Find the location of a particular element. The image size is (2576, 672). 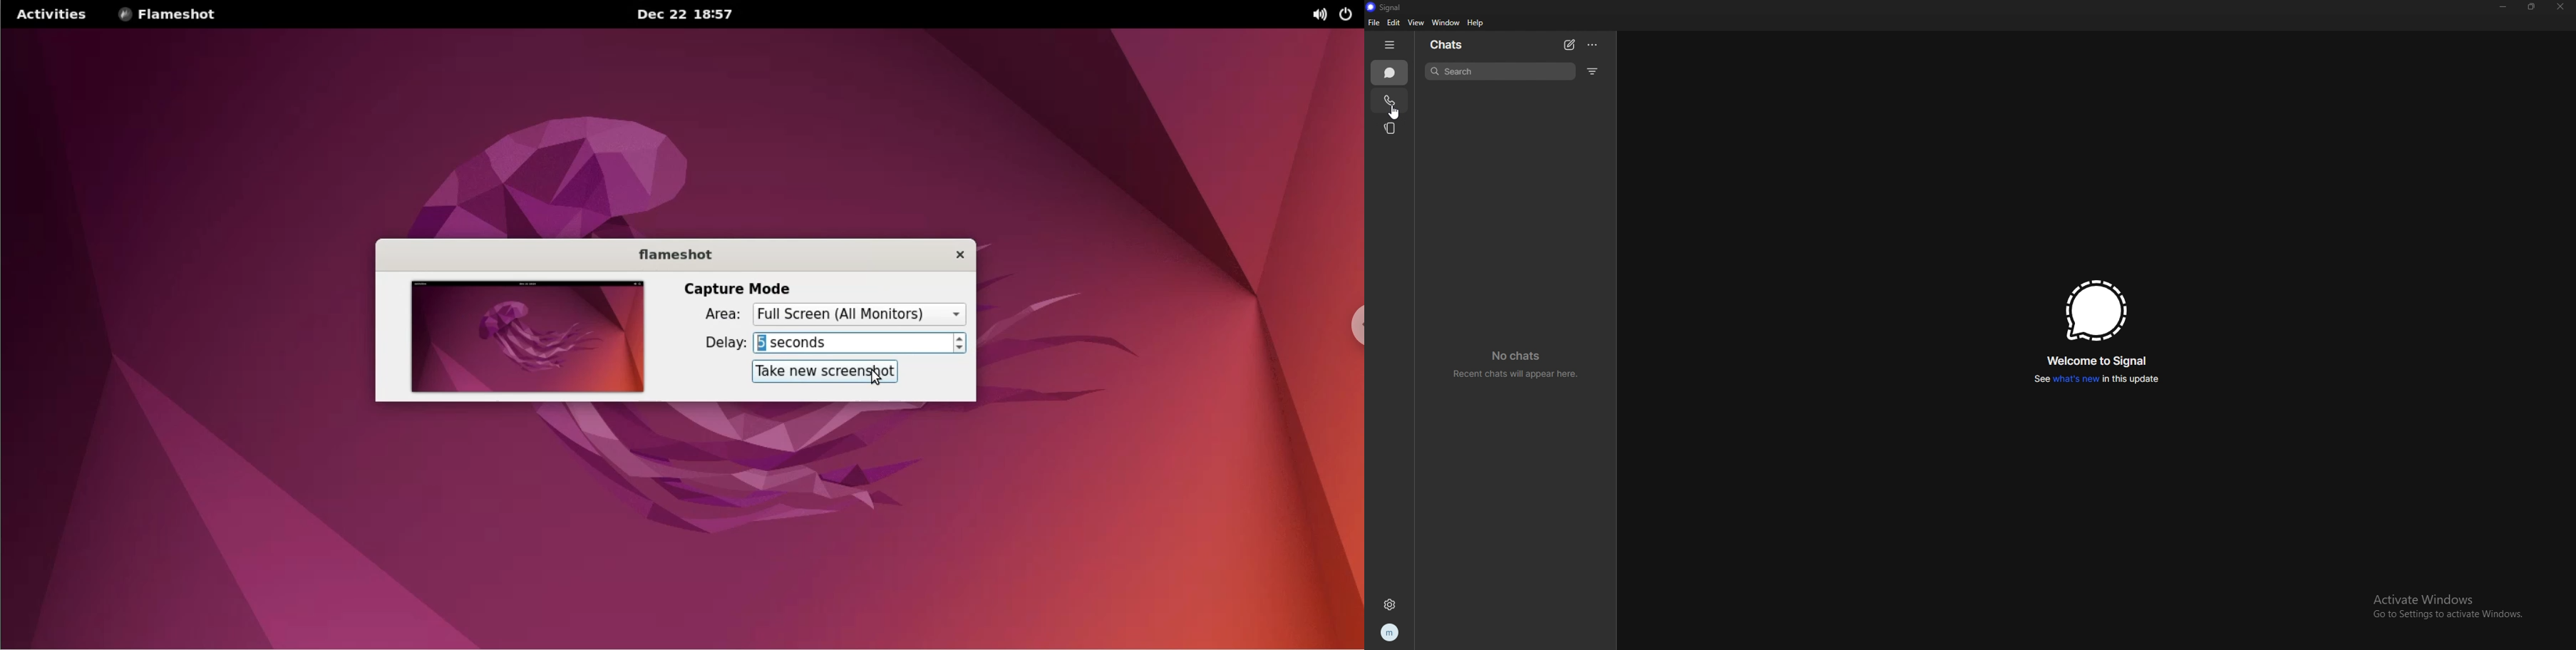

hide tab is located at coordinates (1390, 44).